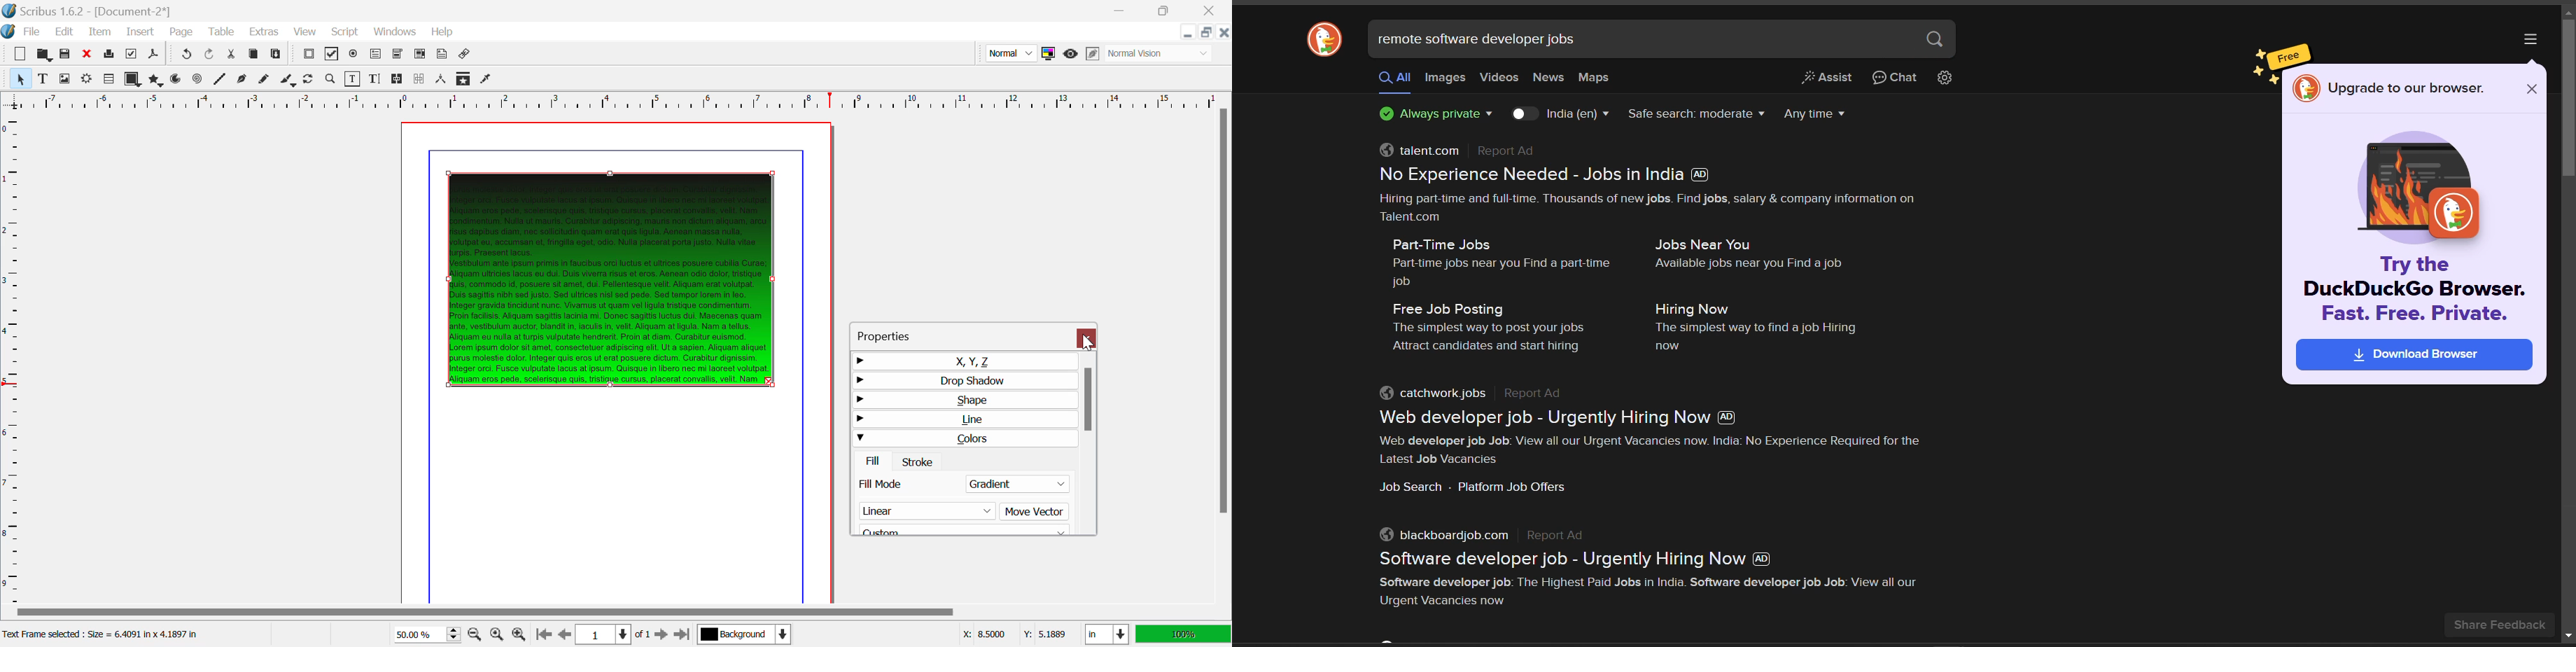  Describe the element at coordinates (962, 379) in the screenshot. I see `Drop Shadow` at that location.